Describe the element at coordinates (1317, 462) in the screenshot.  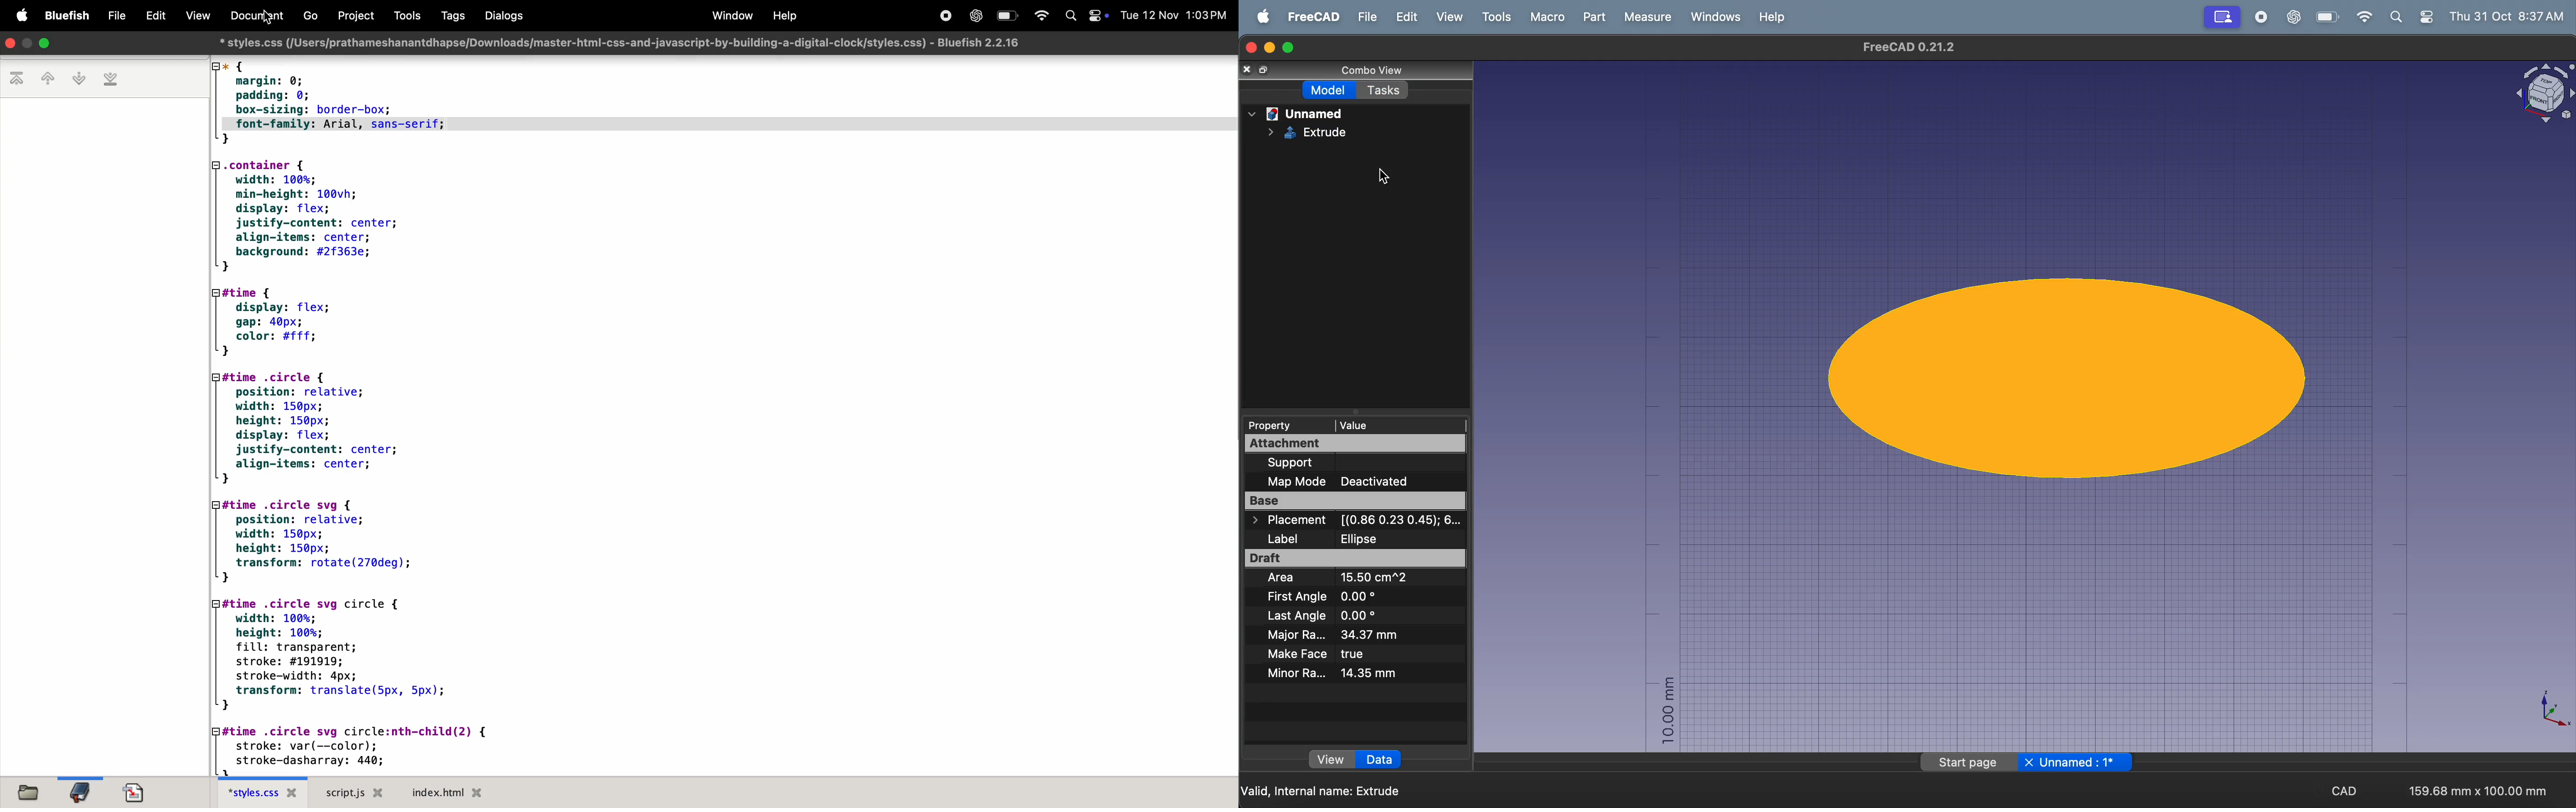
I see `support ` at that location.